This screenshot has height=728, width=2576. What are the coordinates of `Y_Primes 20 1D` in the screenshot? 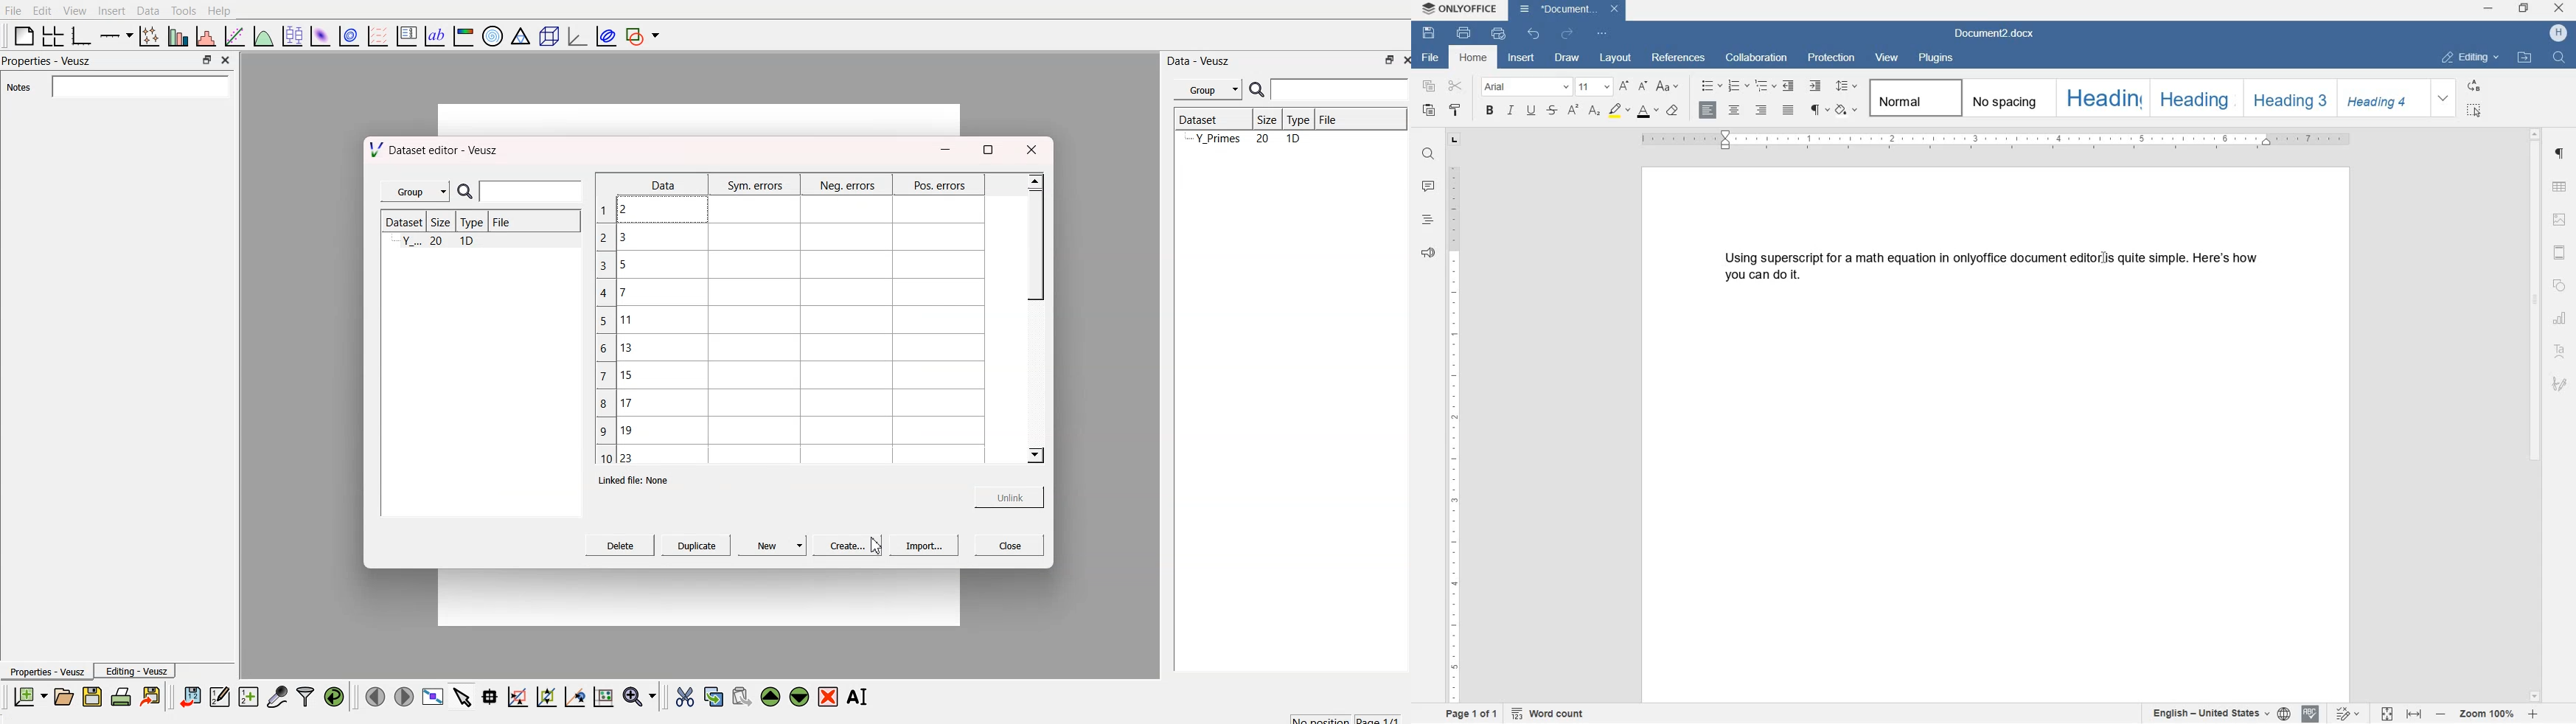 It's located at (1240, 139).